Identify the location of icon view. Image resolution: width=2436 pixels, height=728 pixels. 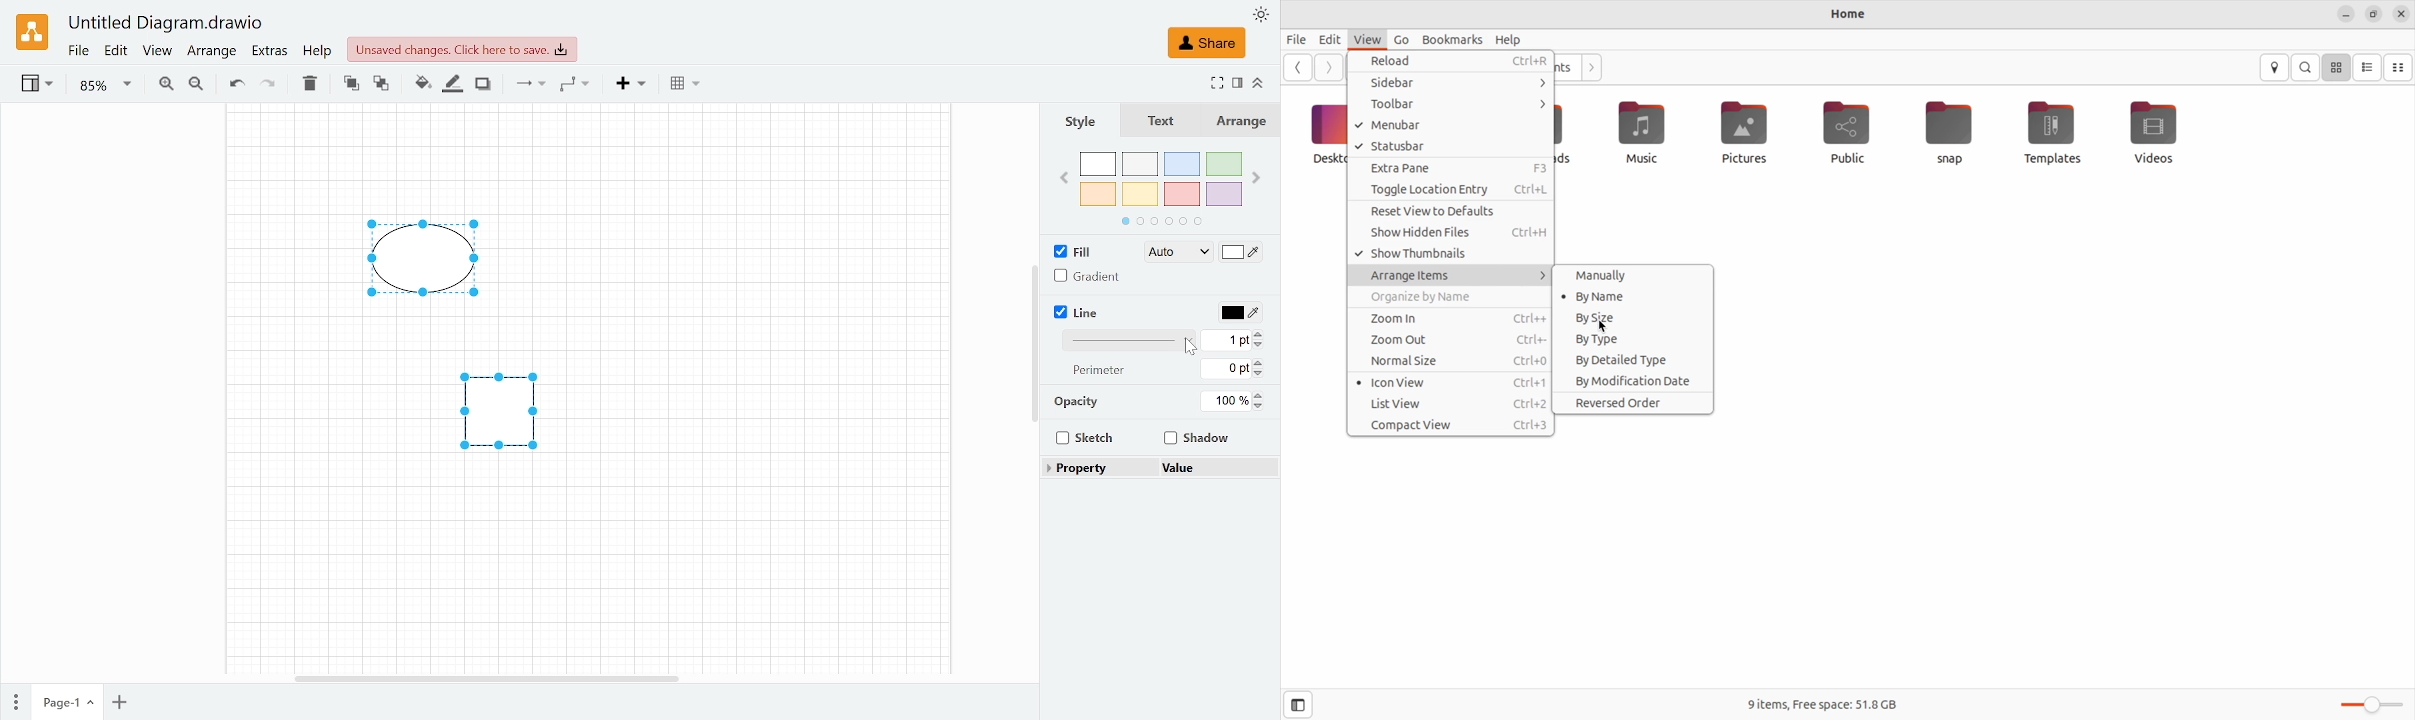
(1451, 383).